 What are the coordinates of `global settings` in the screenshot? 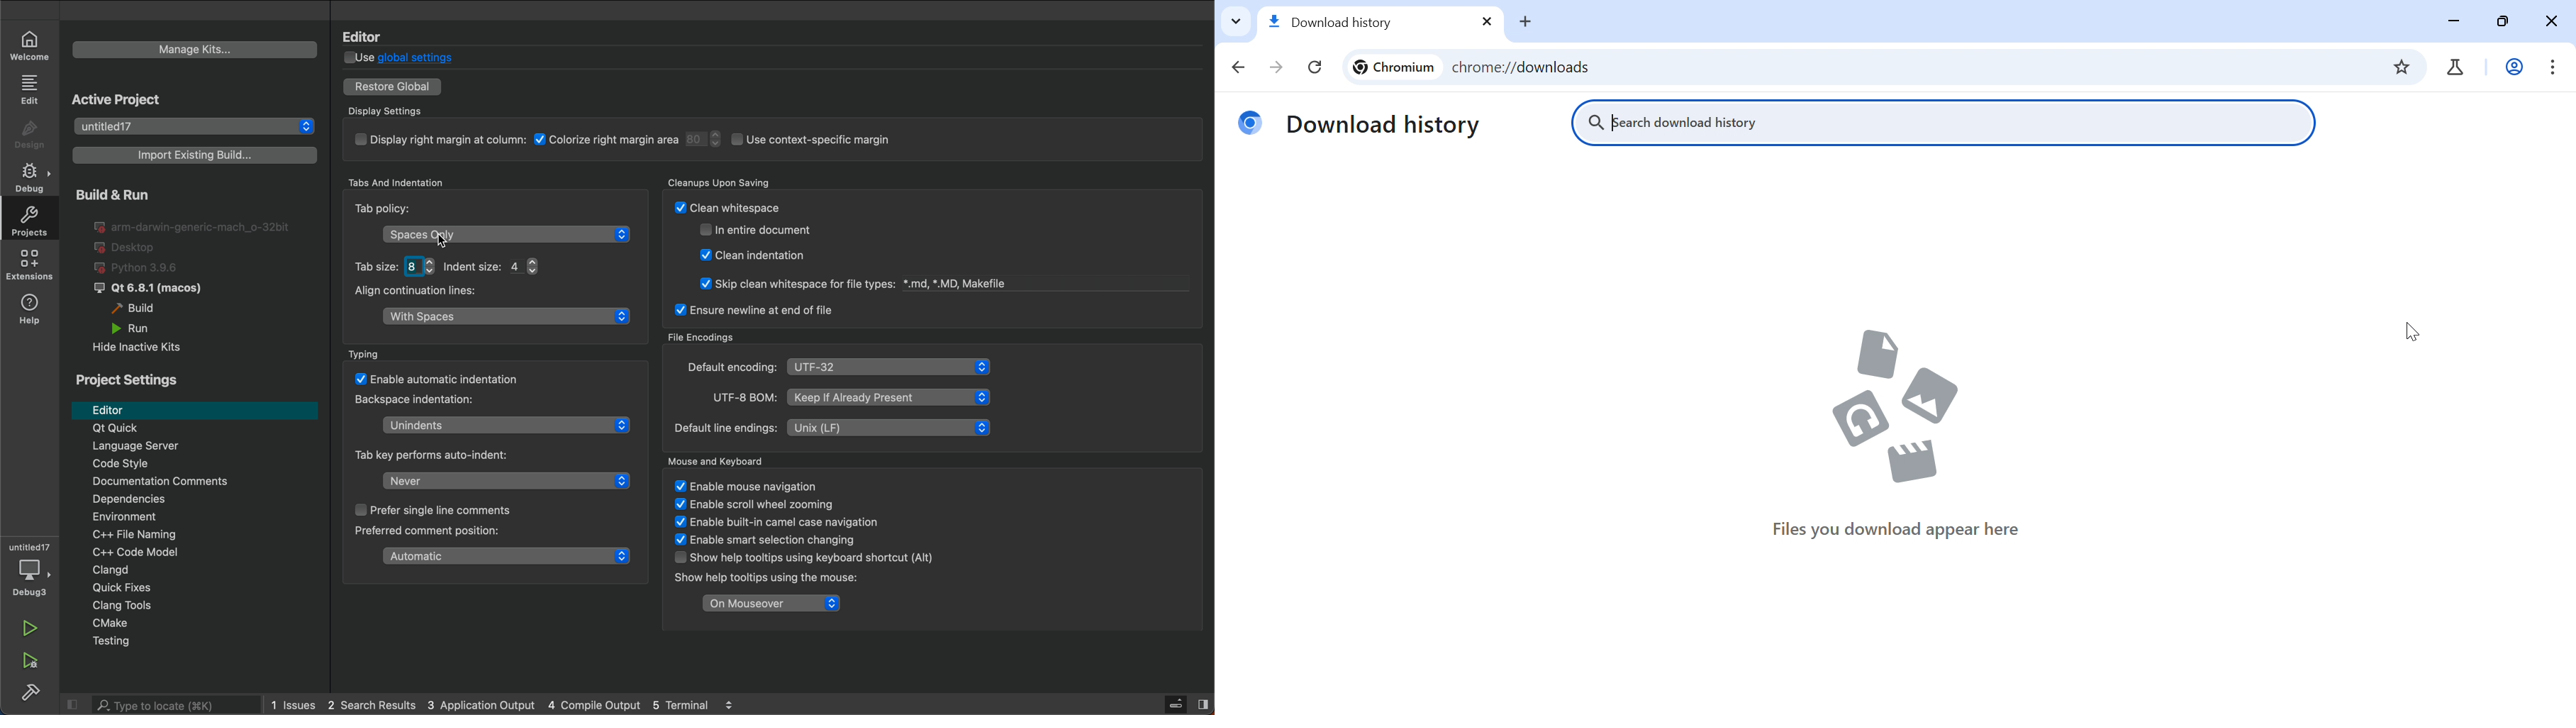 It's located at (409, 57).